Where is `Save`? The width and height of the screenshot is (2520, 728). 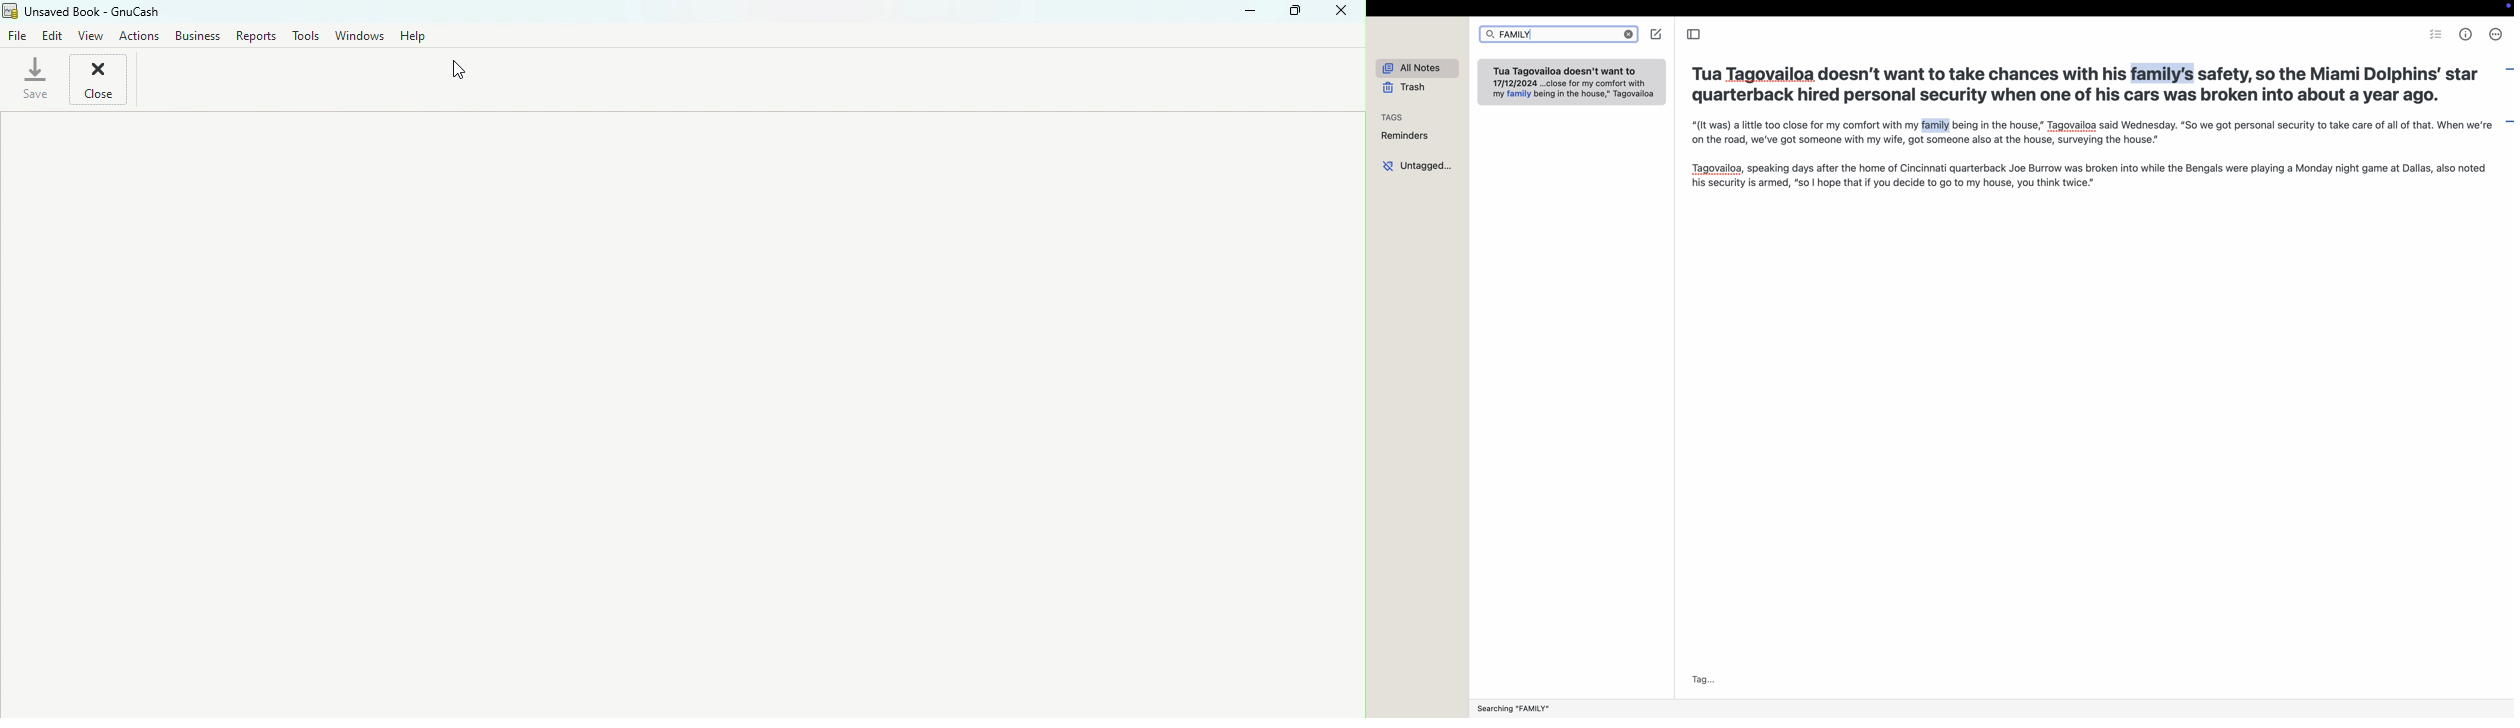 Save is located at coordinates (38, 83).